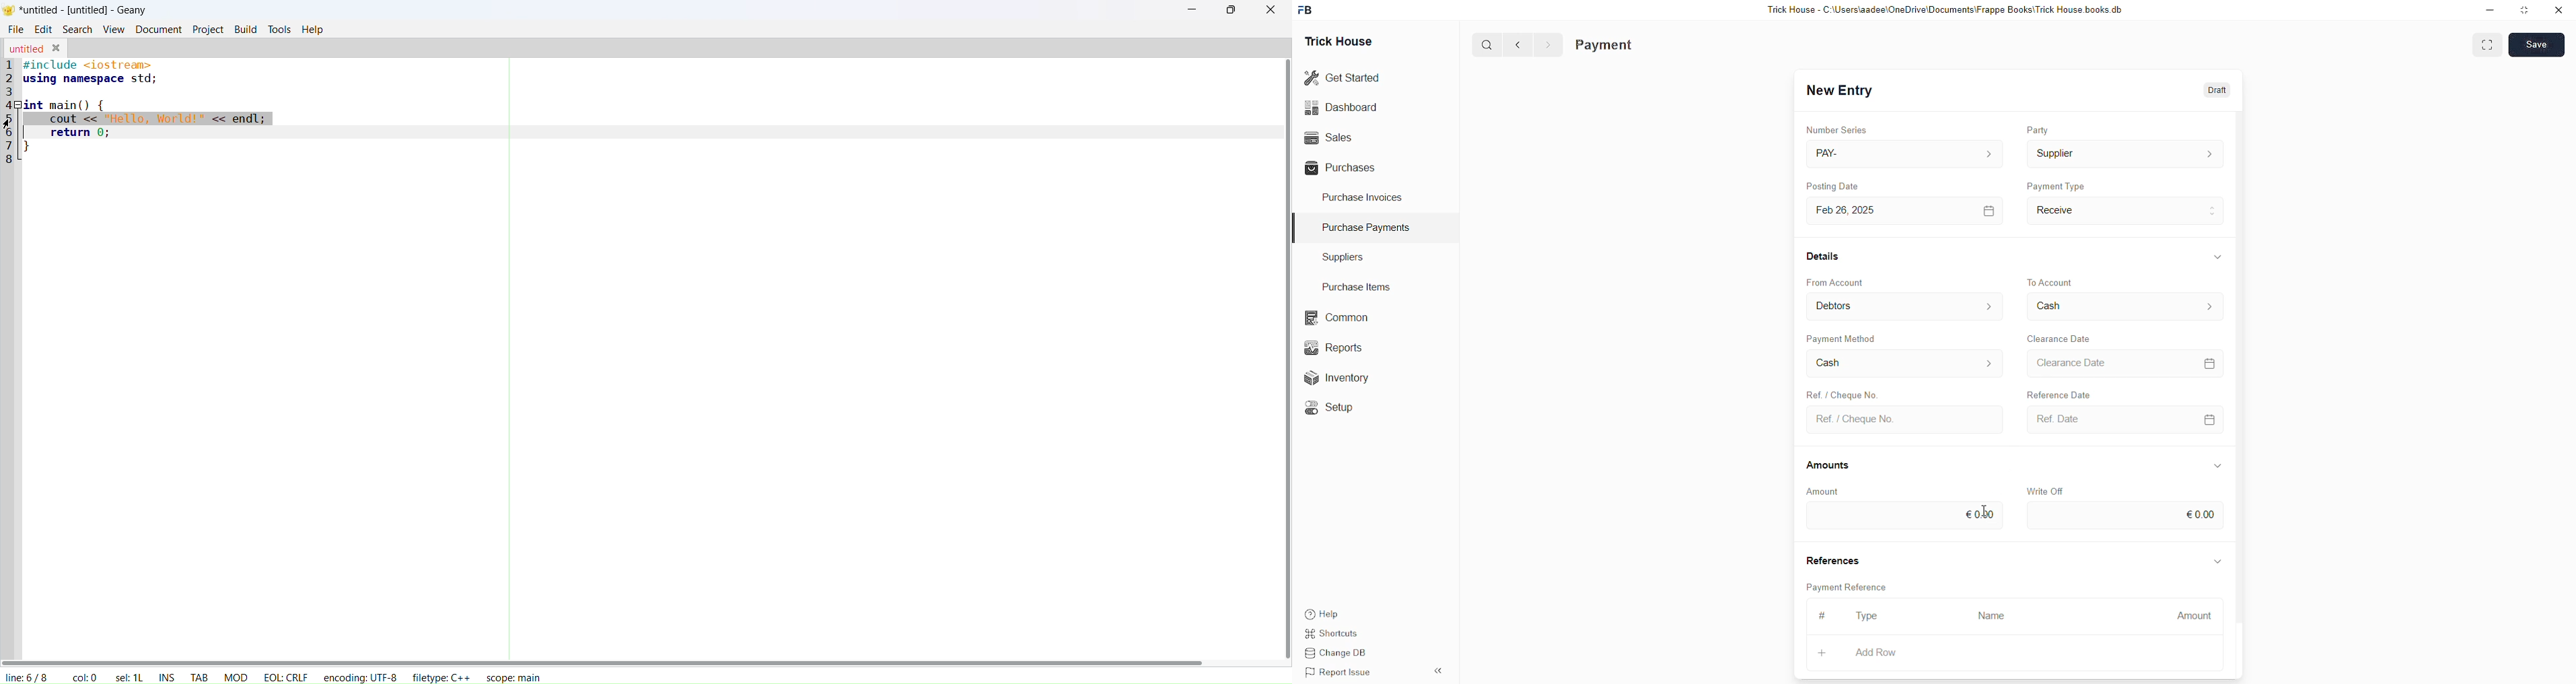 The image size is (2576, 700). What do you see at coordinates (1906, 306) in the screenshot?
I see `From Account` at bounding box center [1906, 306].